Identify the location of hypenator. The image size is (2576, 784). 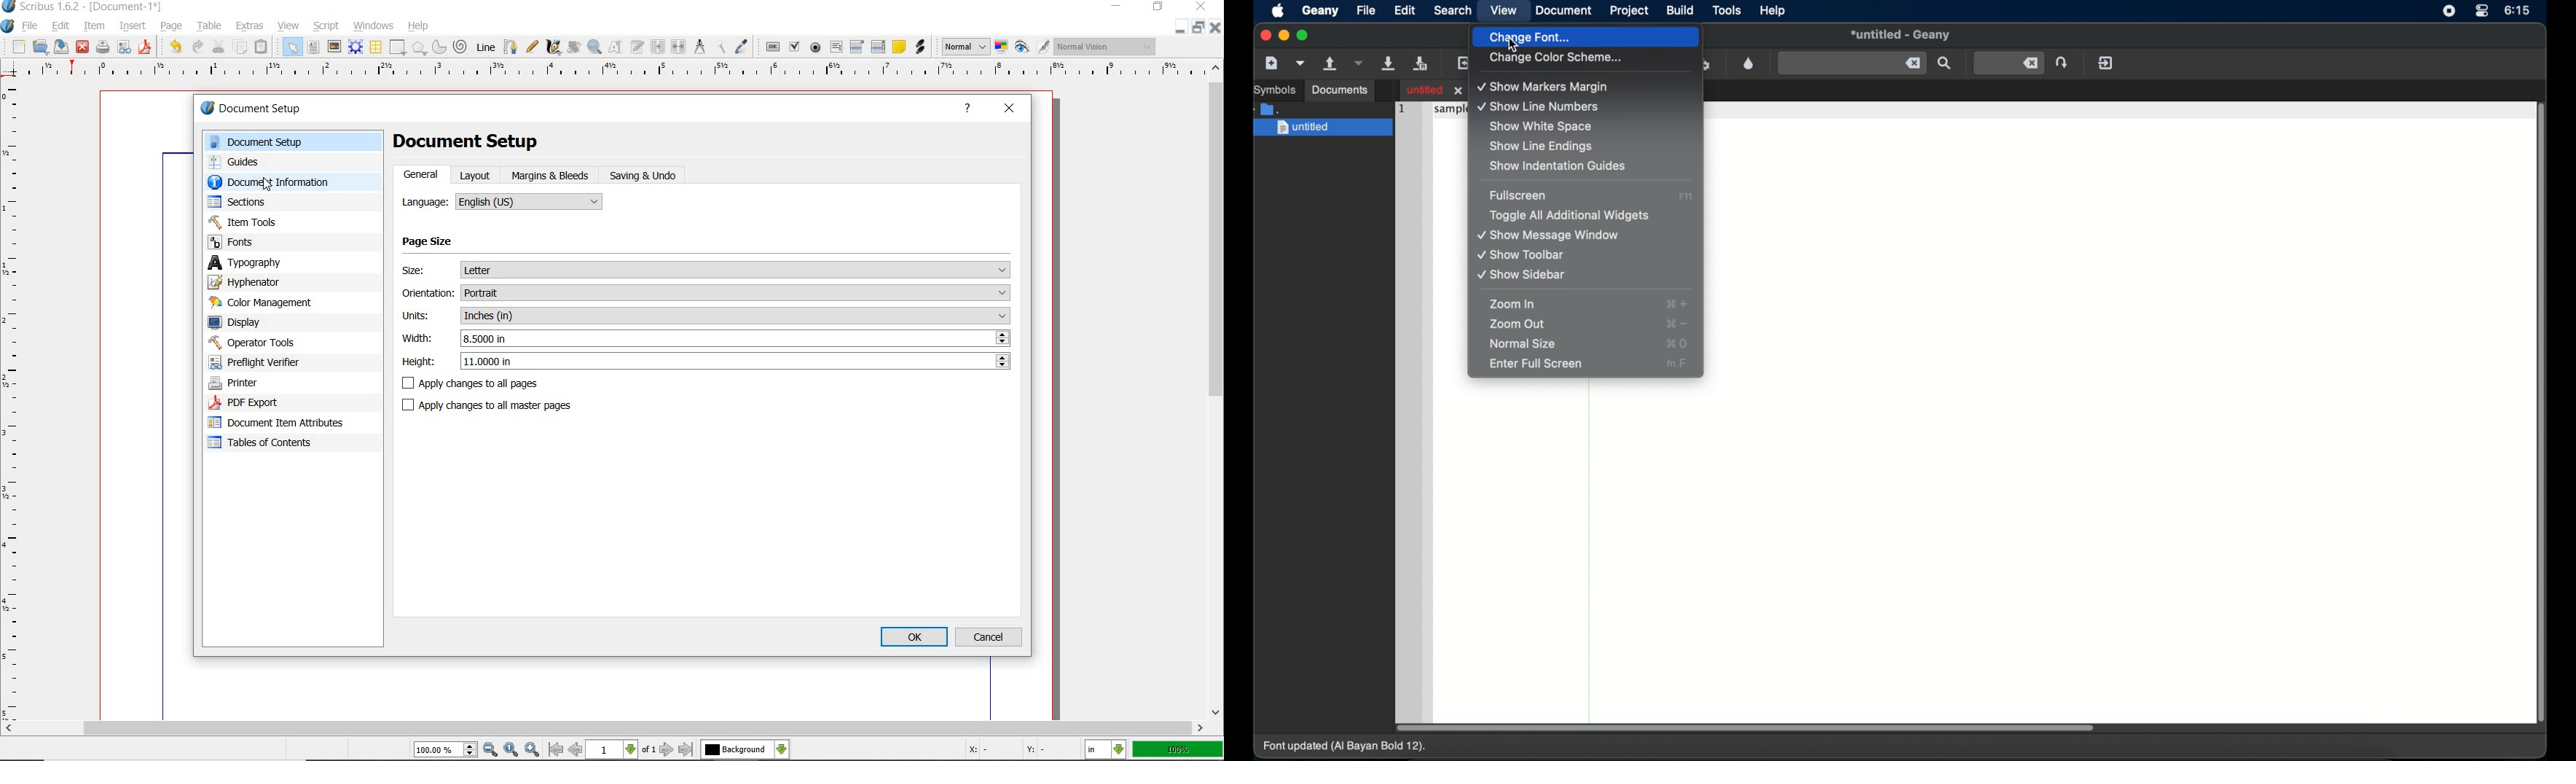
(255, 282).